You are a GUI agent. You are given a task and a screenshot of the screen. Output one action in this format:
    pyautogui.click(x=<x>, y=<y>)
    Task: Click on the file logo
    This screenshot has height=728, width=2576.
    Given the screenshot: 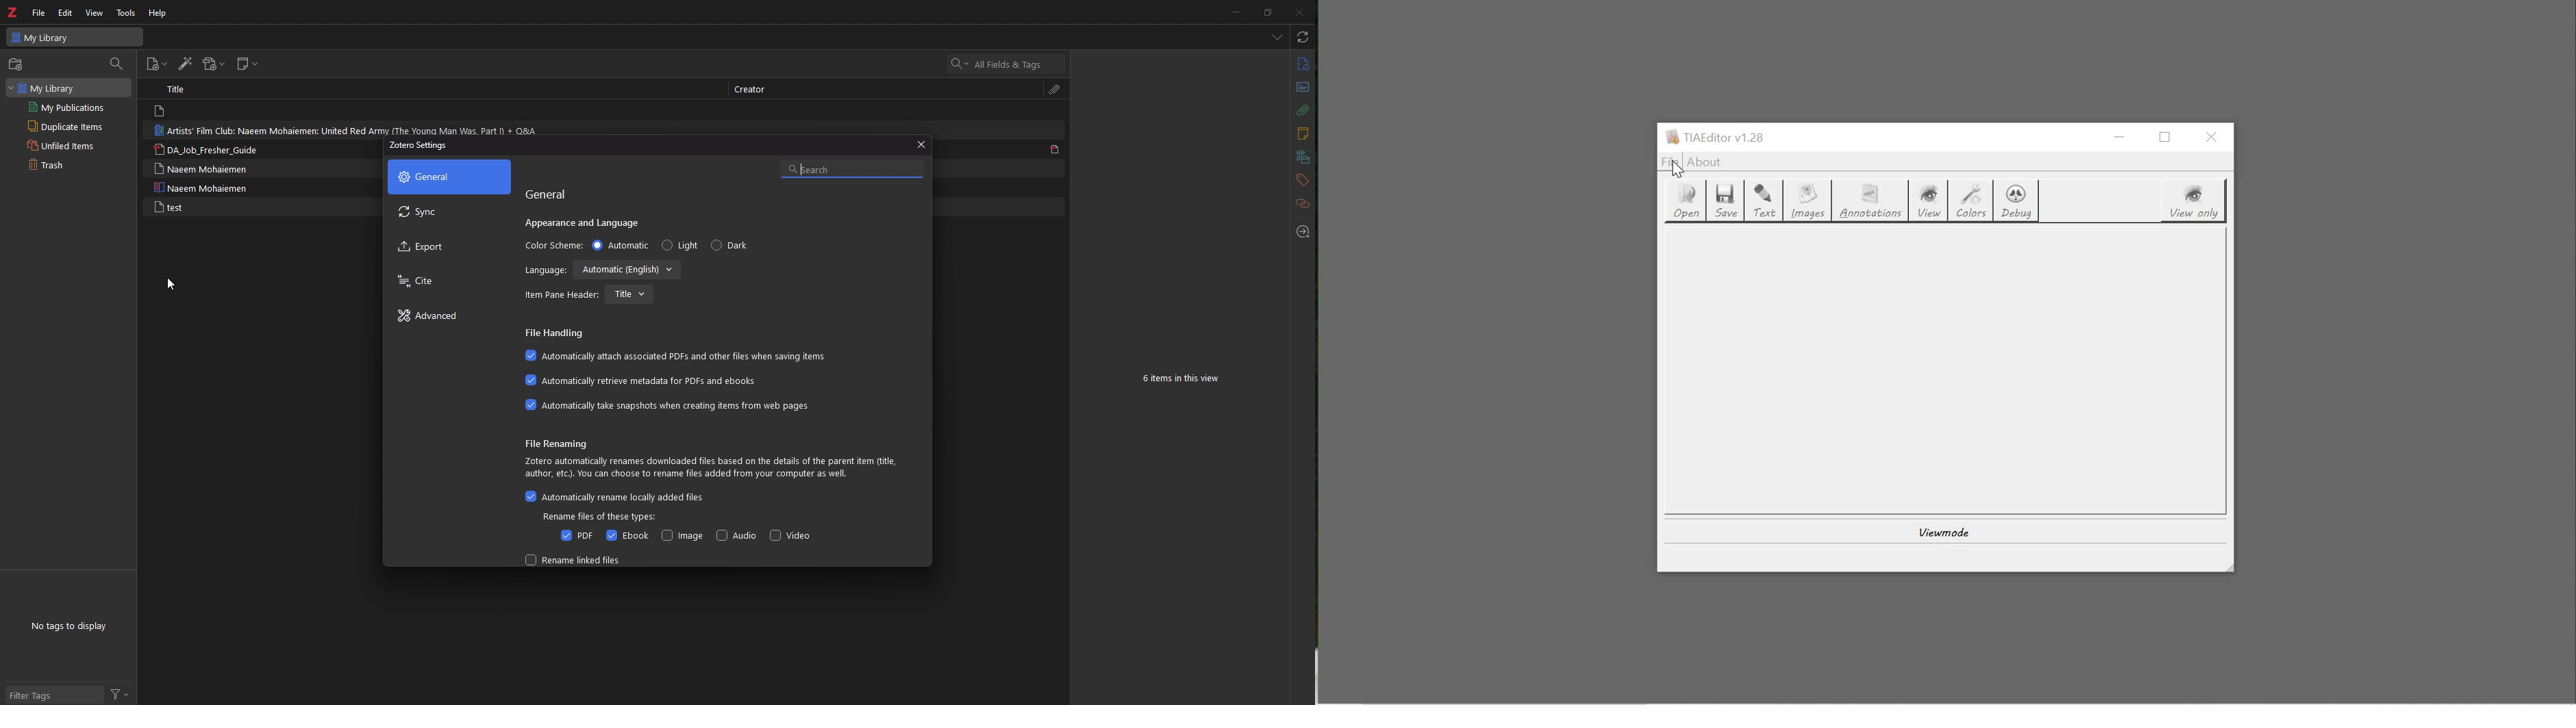 What is the action you would take?
    pyautogui.click(x=161, y=111)
    